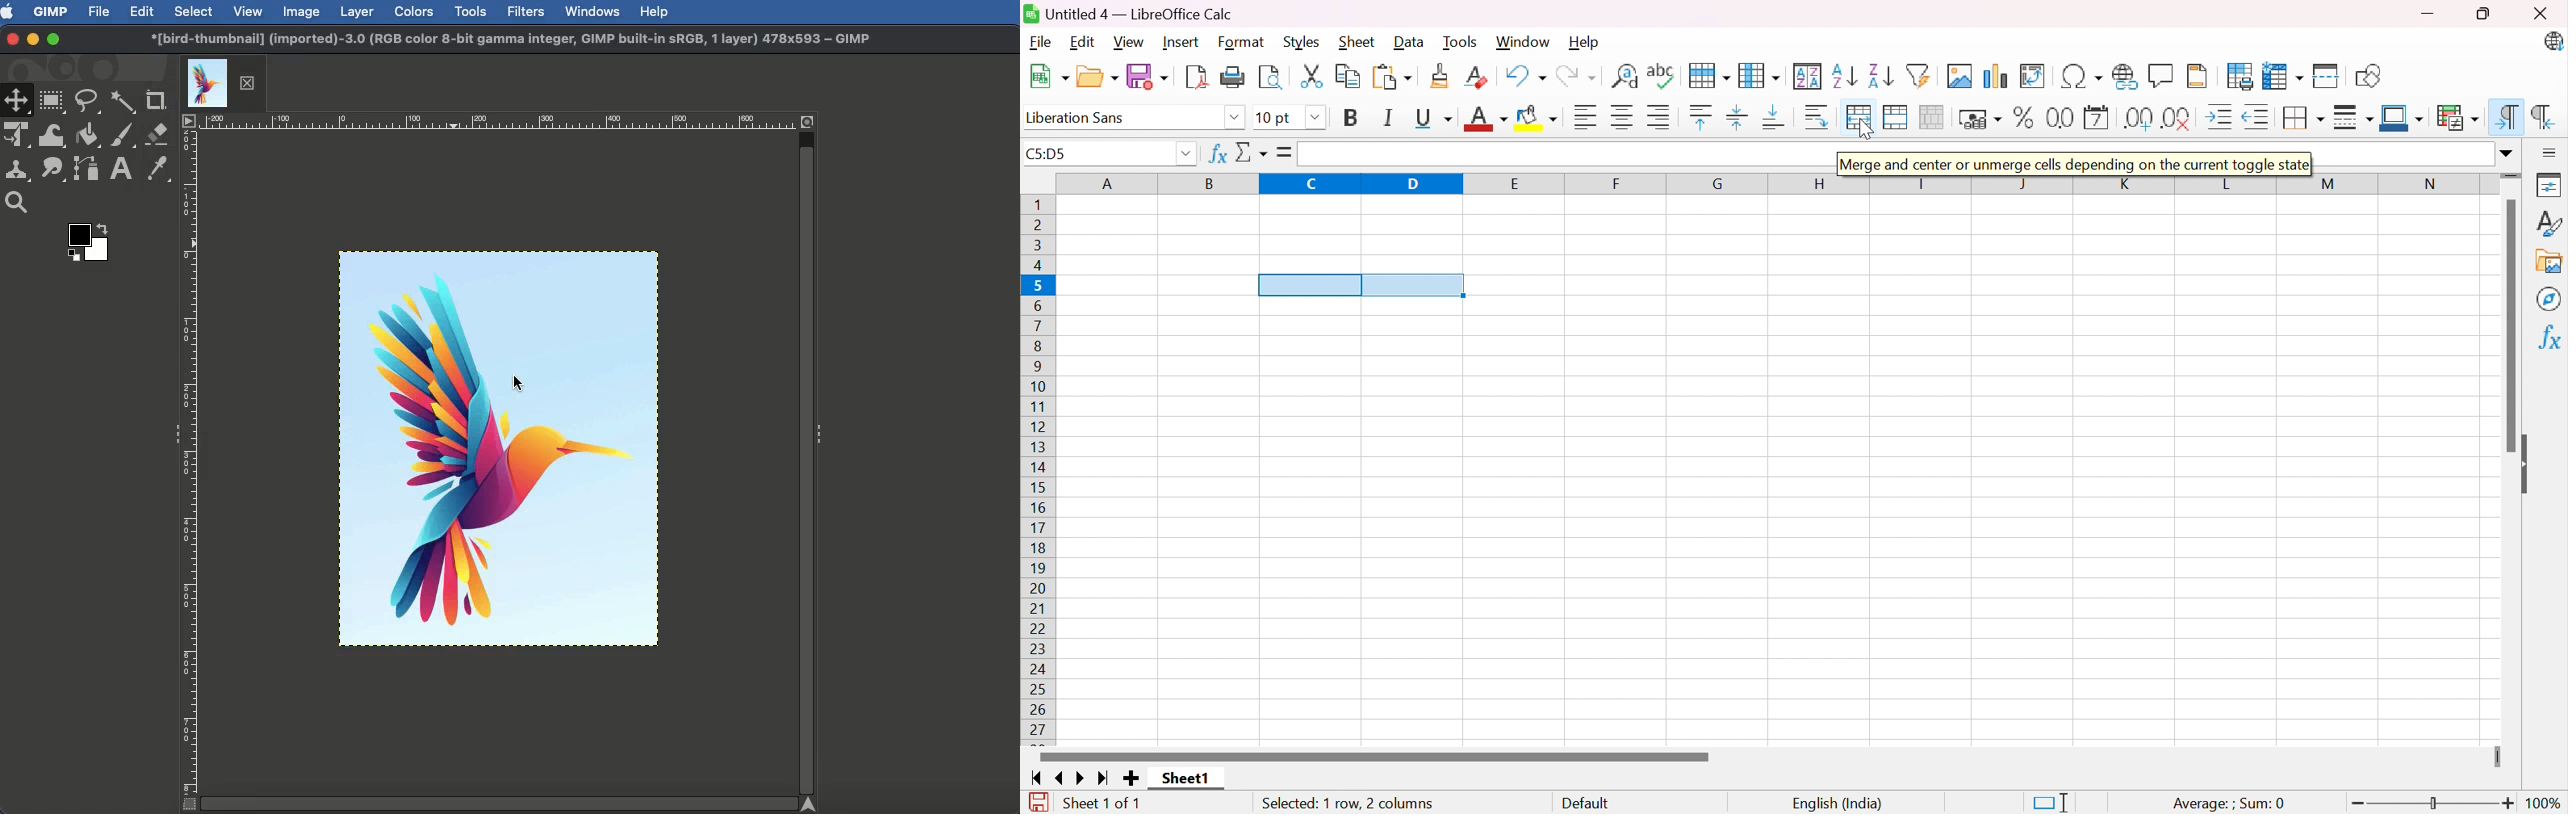 This screenshot has height=840, width=2576. I want to click on Row Number, so click(1040, 466).